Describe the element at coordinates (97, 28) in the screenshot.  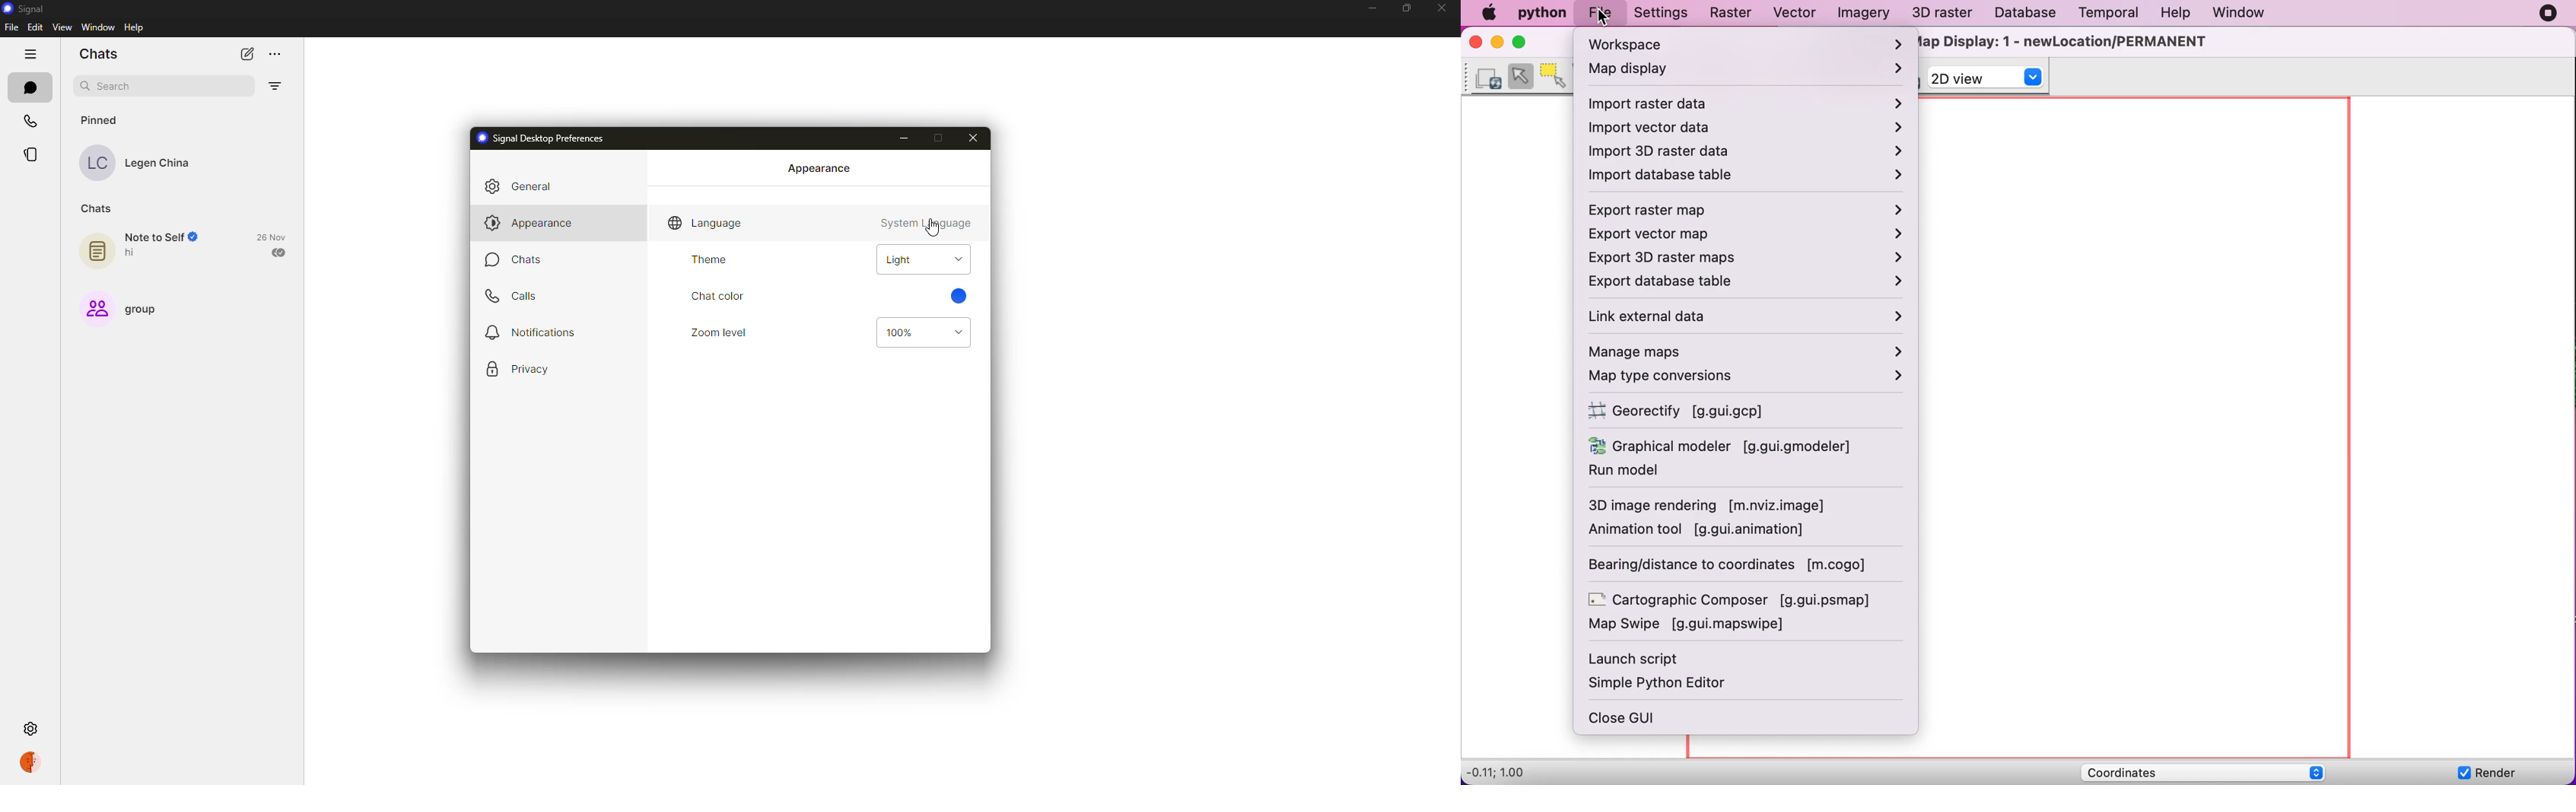
I see `window` at that location.